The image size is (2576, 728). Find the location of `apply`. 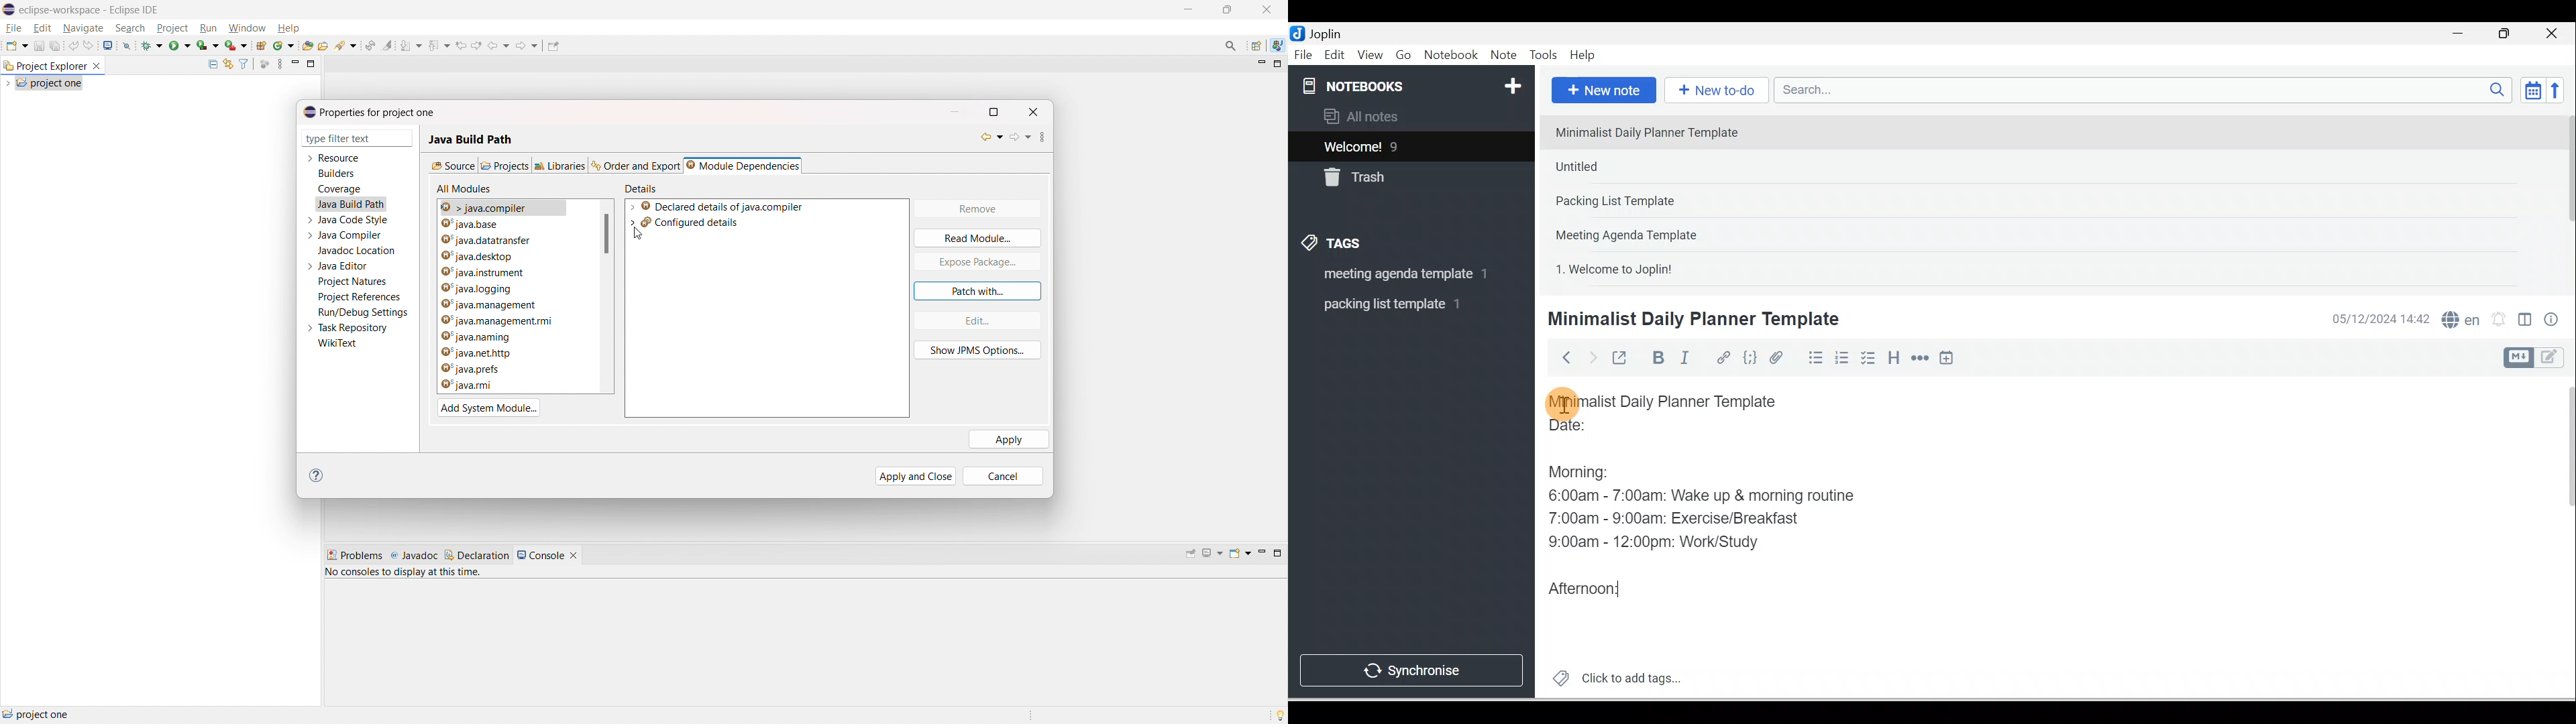

apply is located at coordinates (1009, 439).